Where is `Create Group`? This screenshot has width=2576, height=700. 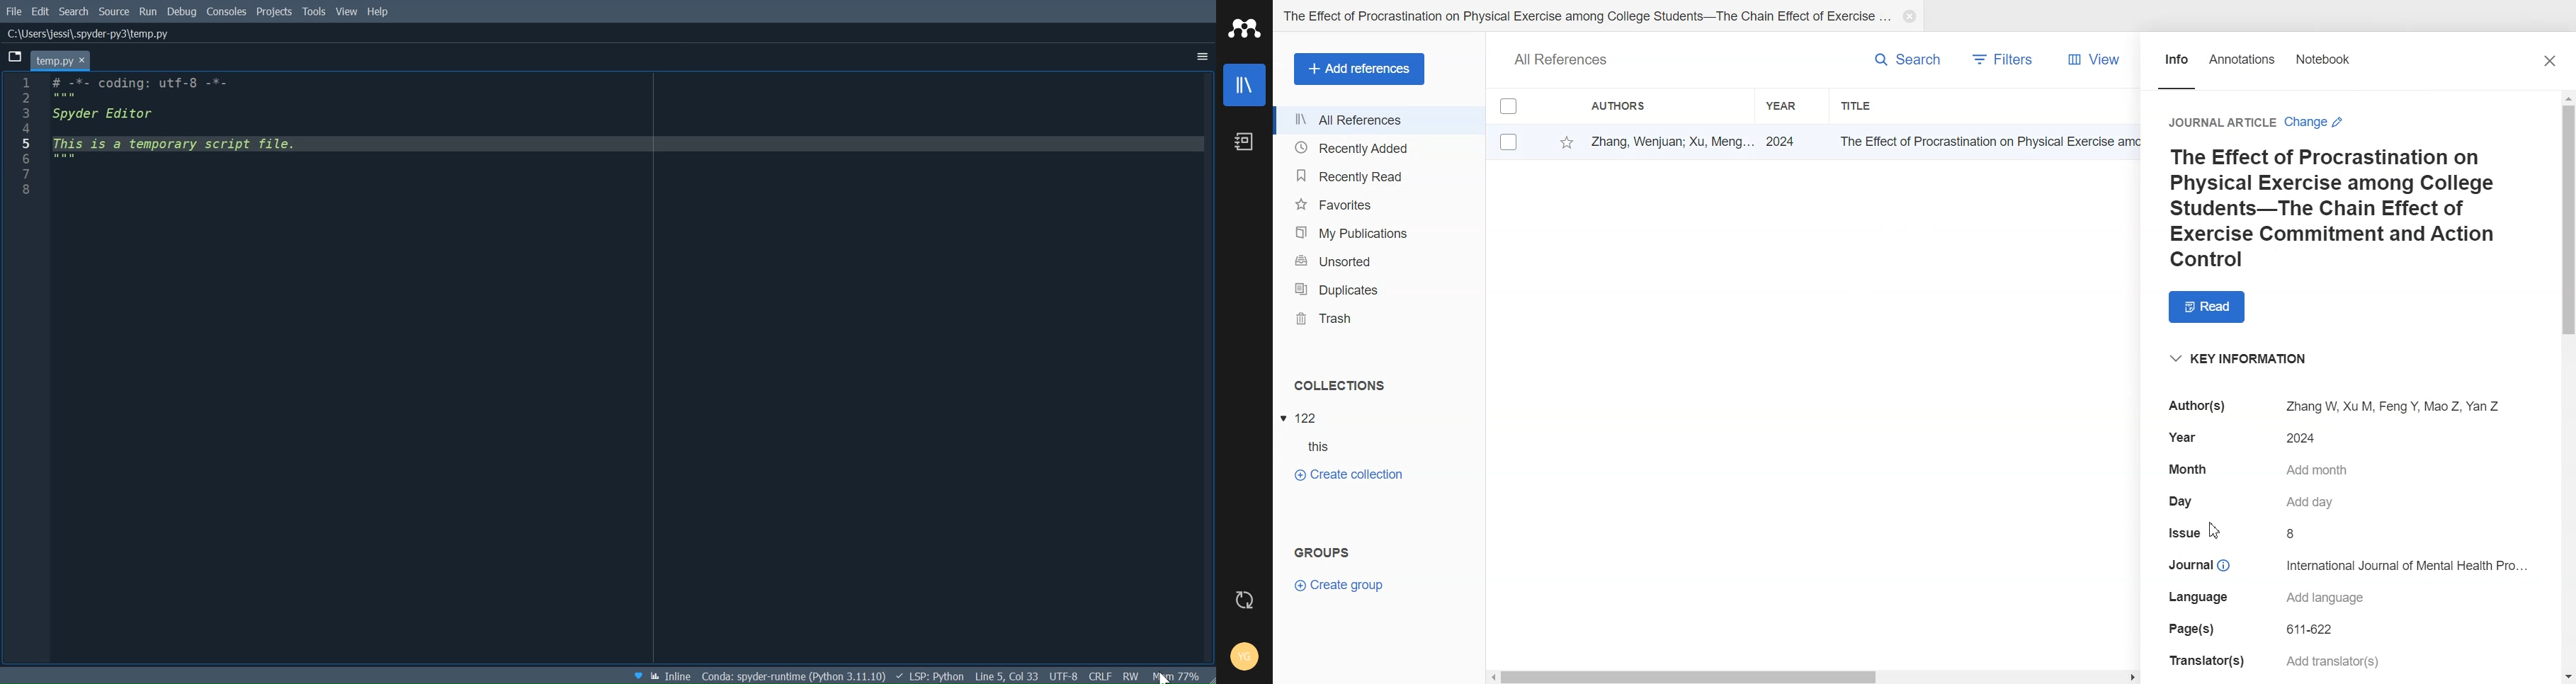 Create Group is located at coordinates (1349, 585).